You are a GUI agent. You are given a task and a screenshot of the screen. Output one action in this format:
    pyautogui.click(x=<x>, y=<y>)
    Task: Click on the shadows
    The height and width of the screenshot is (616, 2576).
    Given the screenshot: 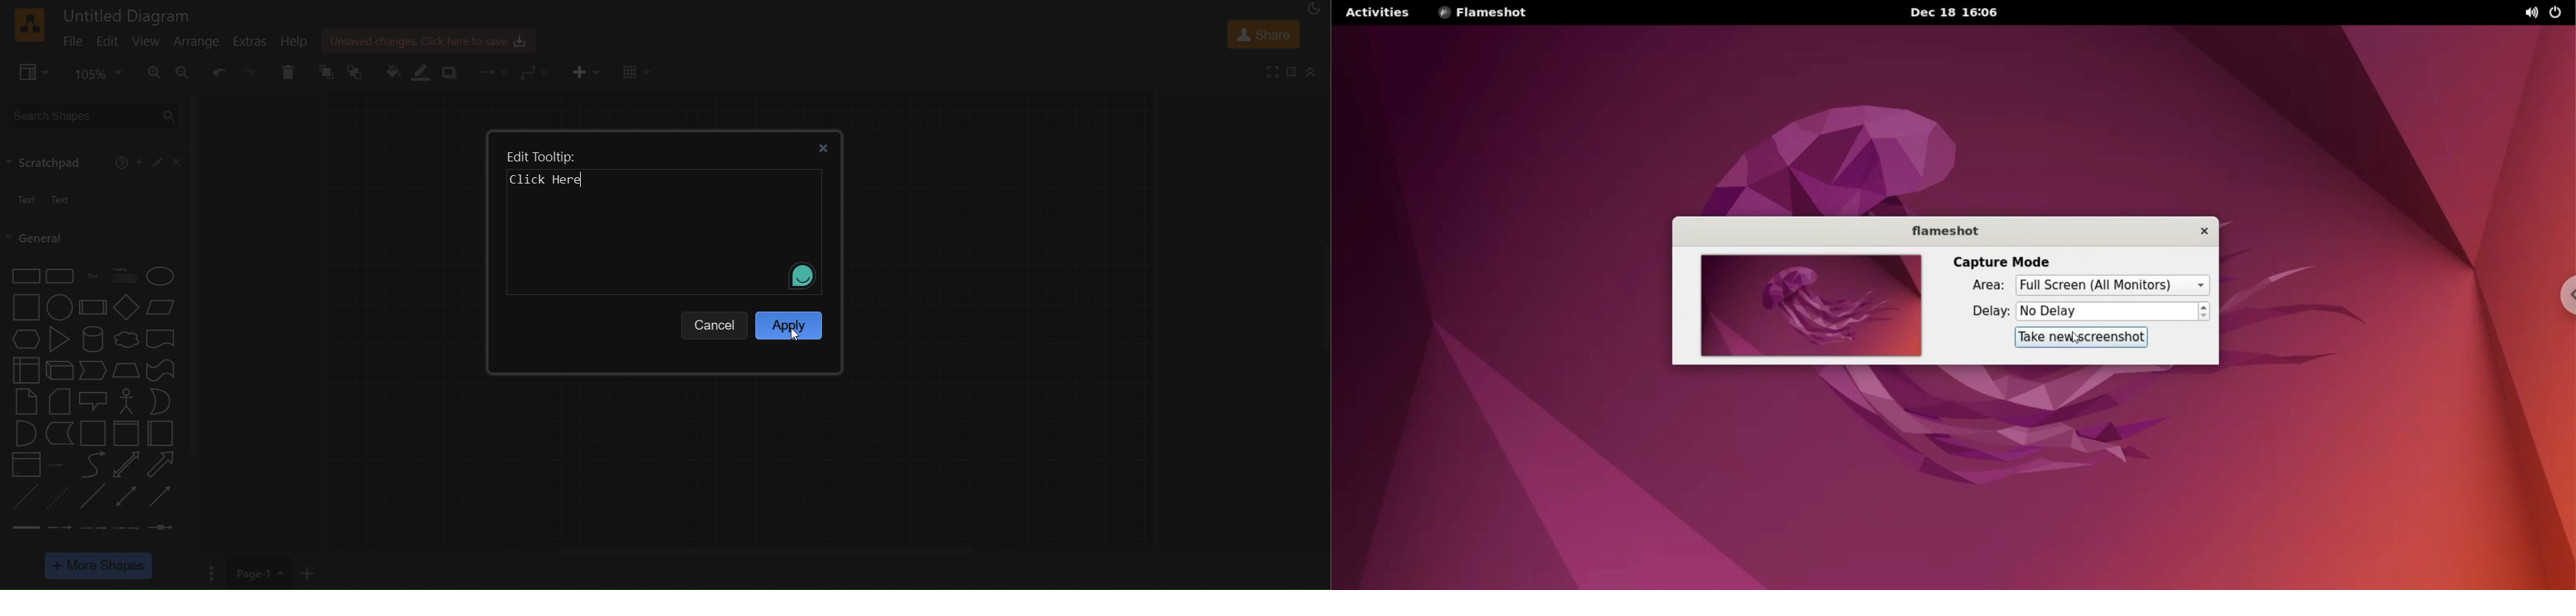 What is the action you would take?
    pyautogui.click(x=450, y=74)
    